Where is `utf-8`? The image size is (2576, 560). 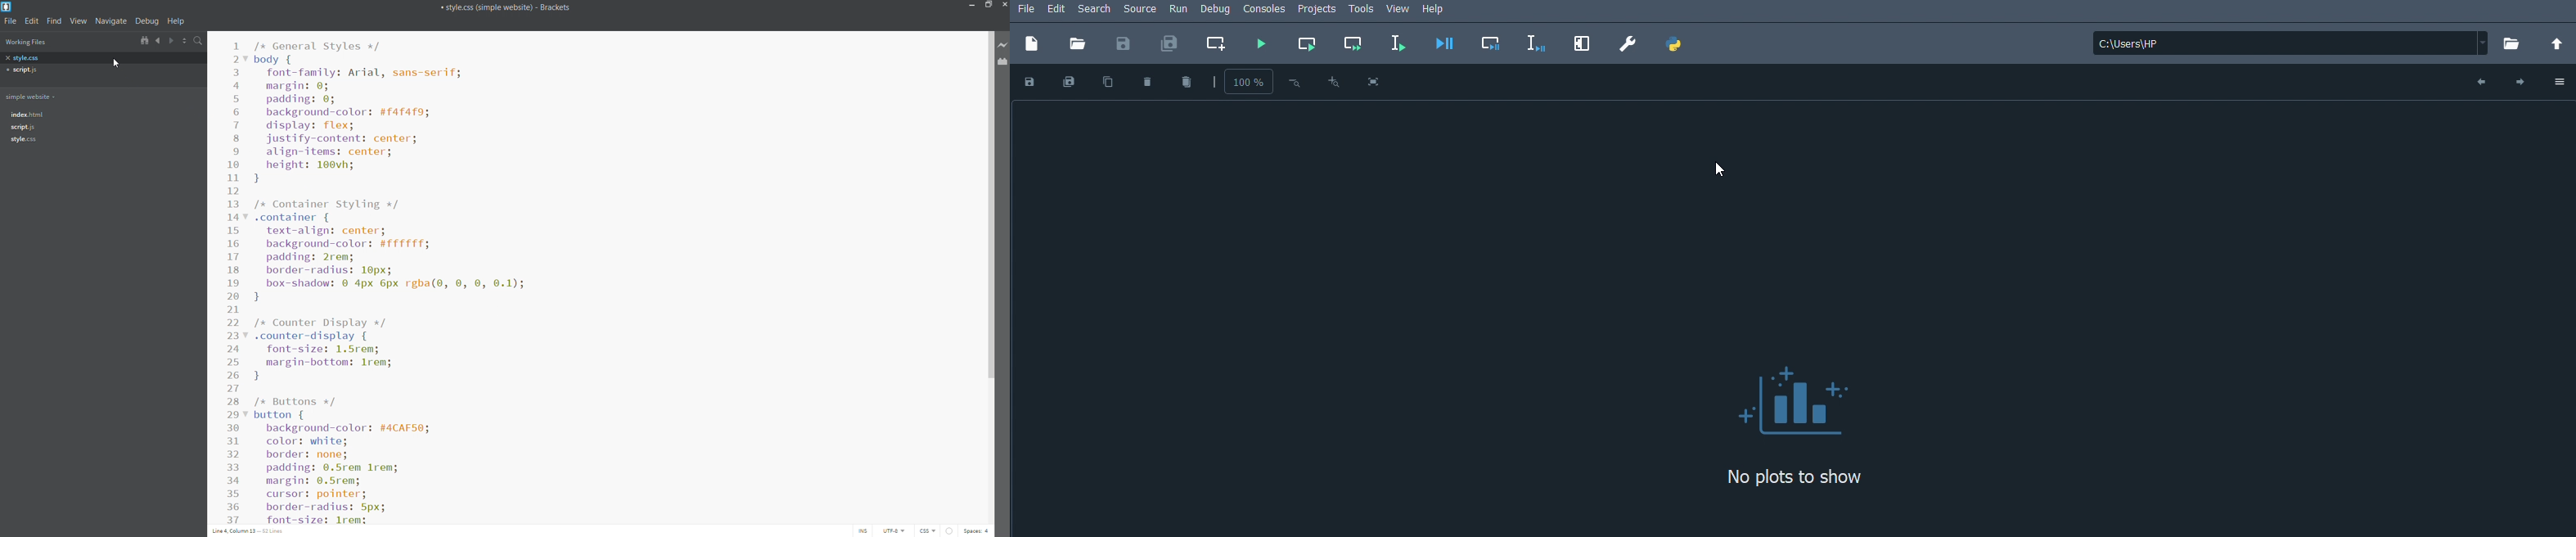 utf-8 is located at coordinates (894, 530).